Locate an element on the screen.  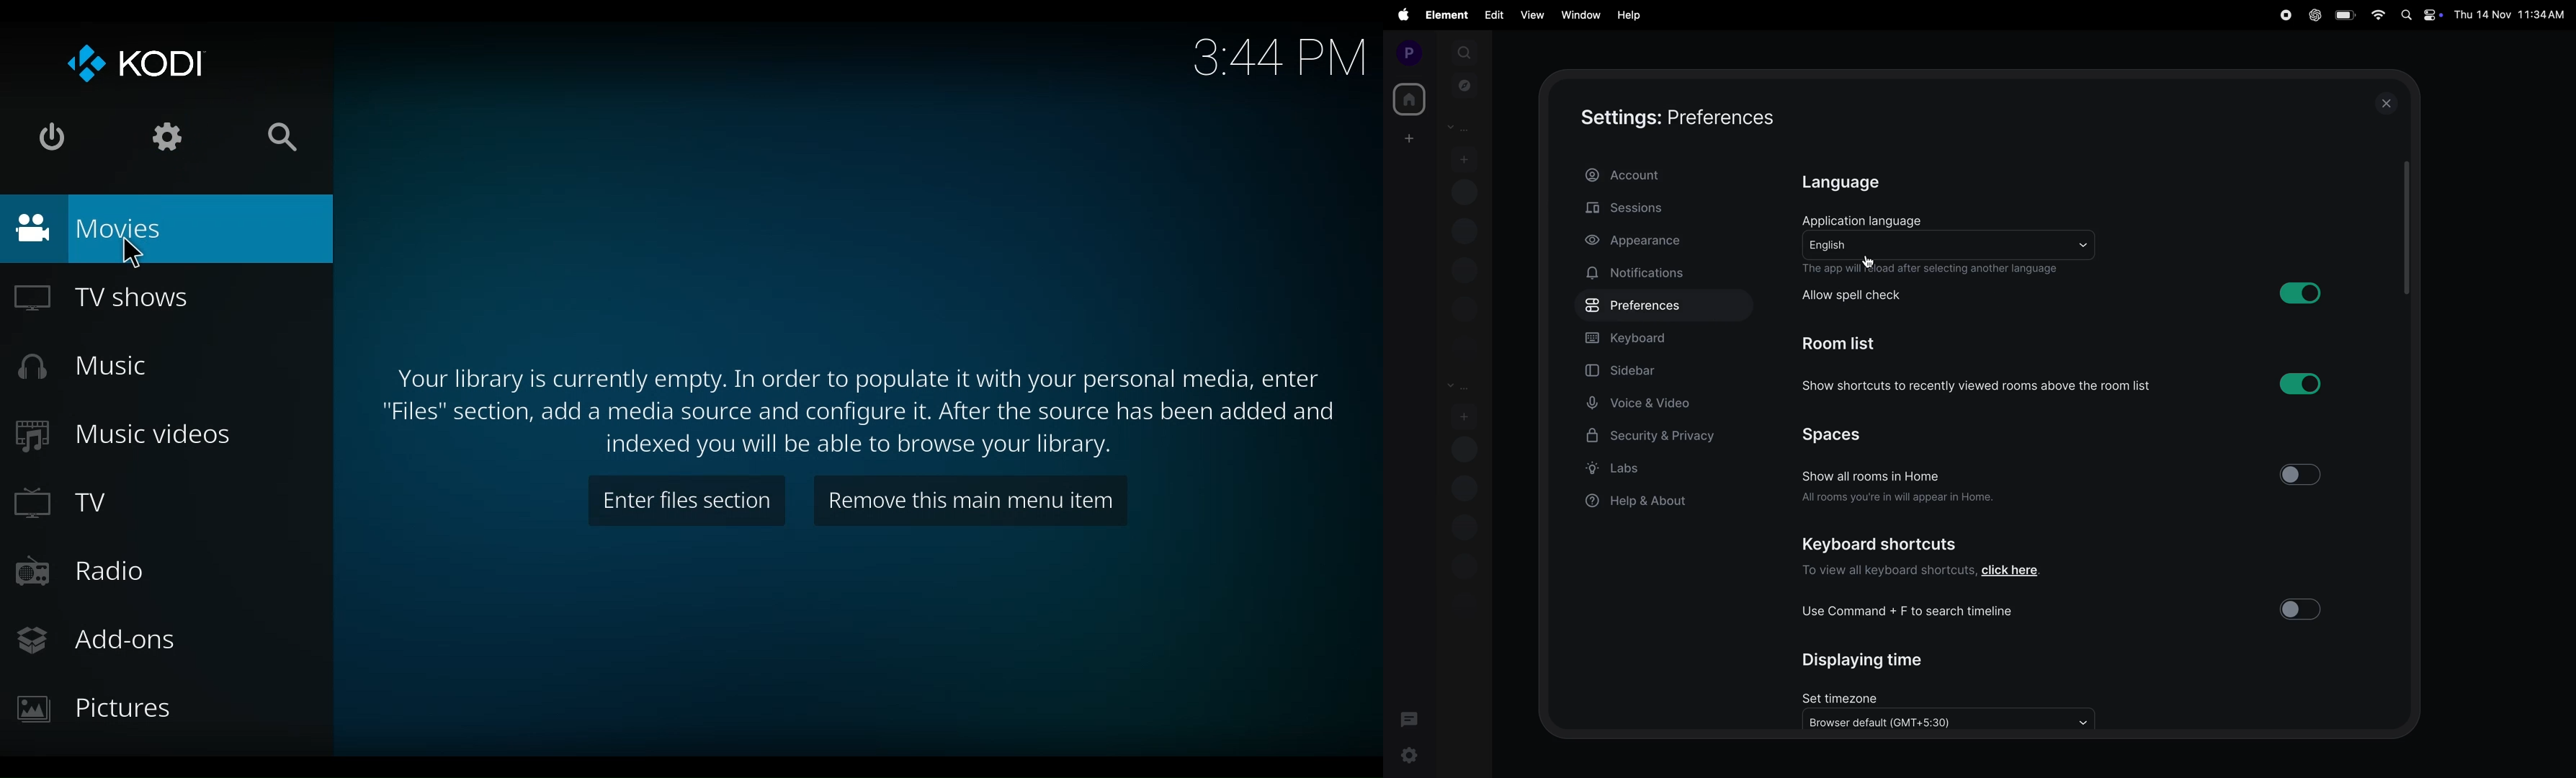
add is located at coordinates (1464, 158).